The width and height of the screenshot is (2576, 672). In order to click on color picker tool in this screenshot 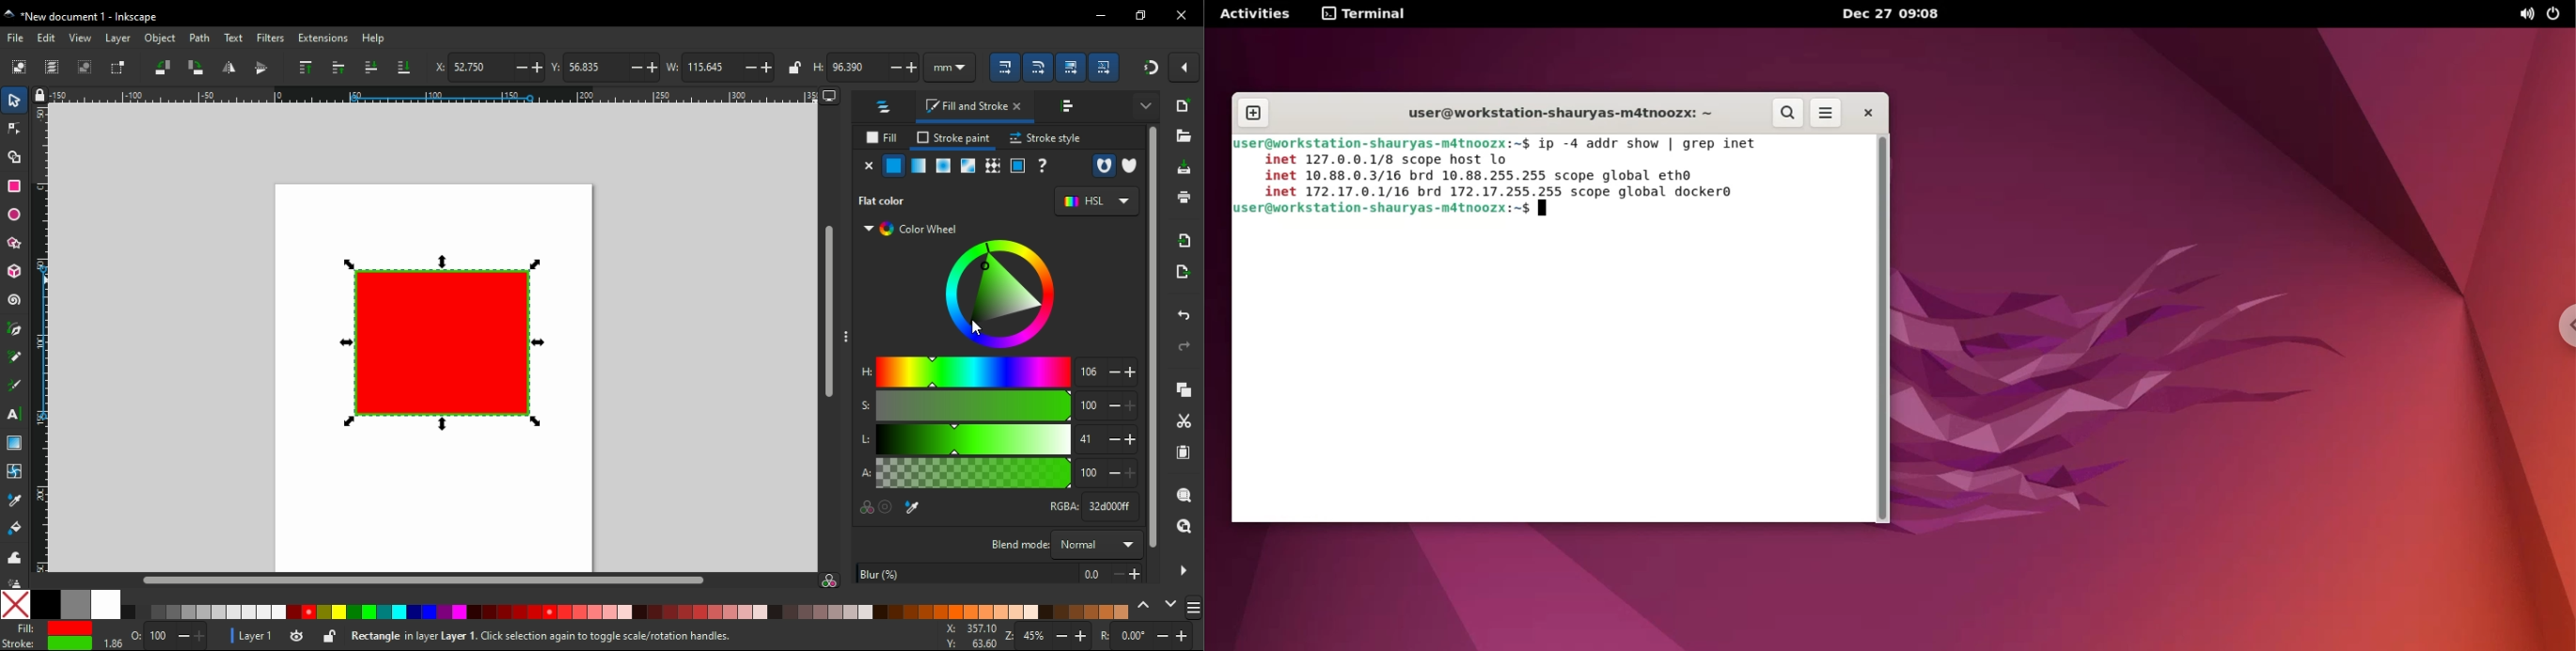, I will do `click(14, 500)`.